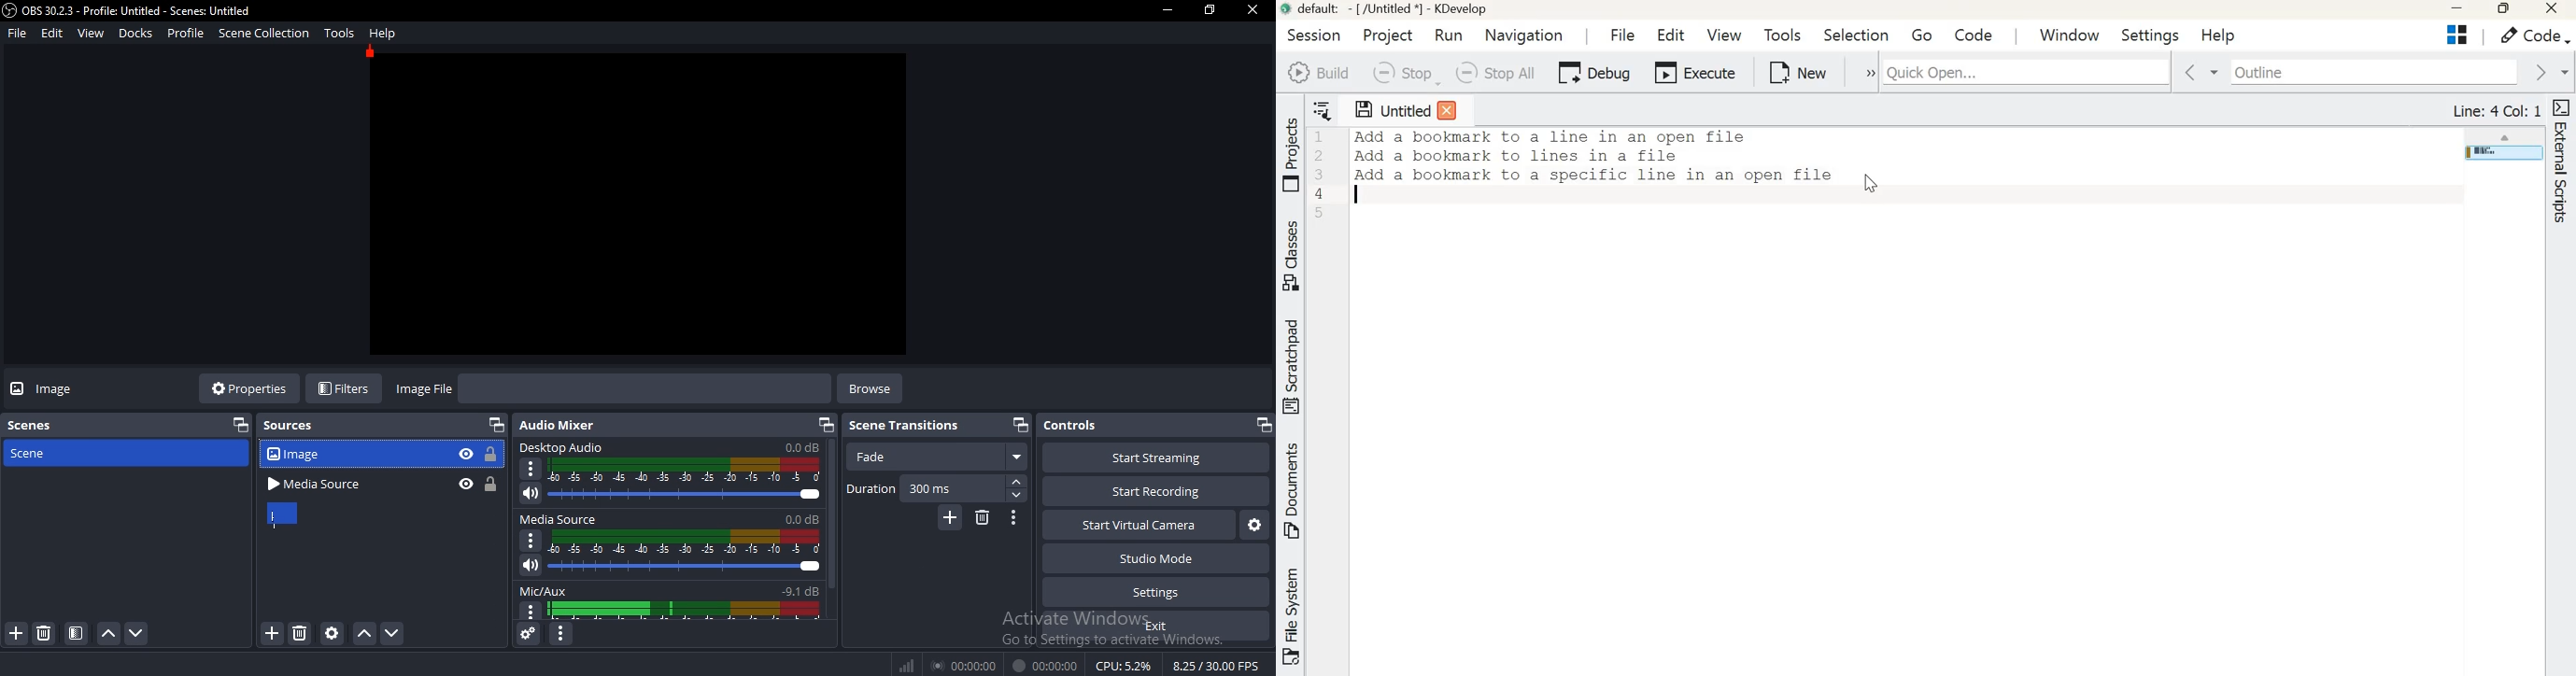 This screenshot has width=2576, height=700. Describe the element at coordinates (90, 32) in the screenshot. I see `view` at that location.